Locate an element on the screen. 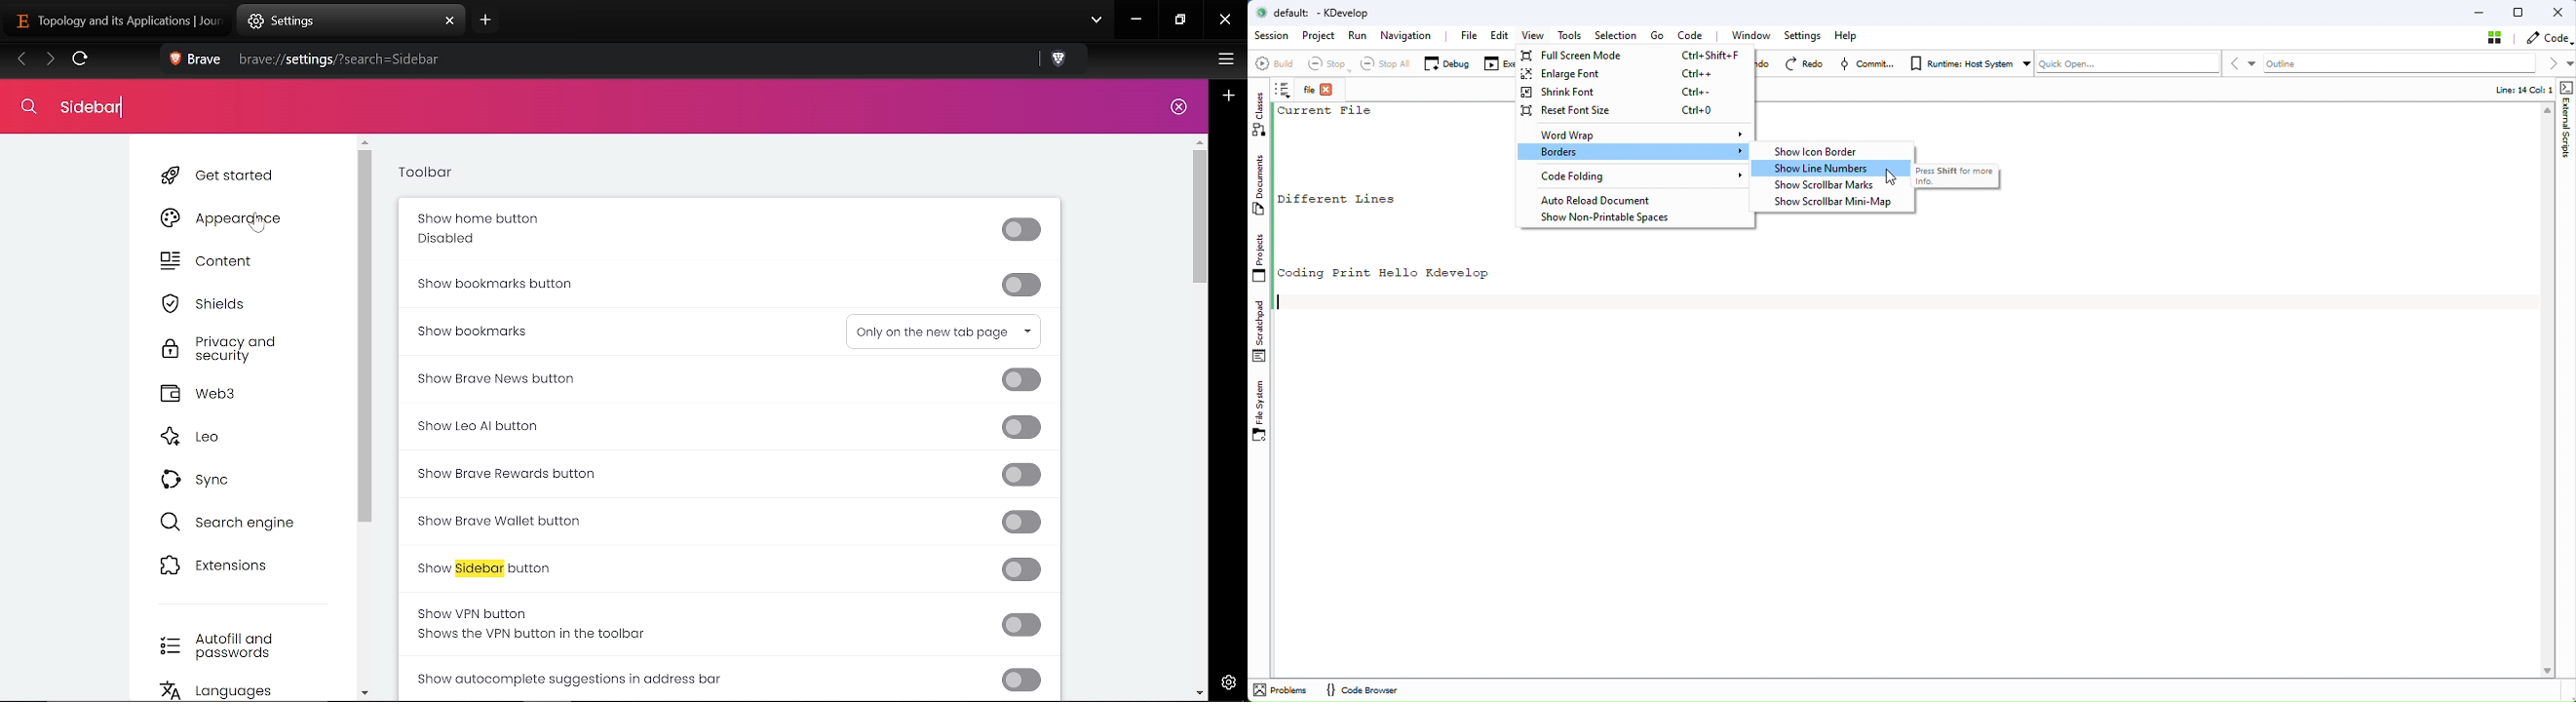 Image resolution: width=2576 pixels, height=728 pixels. OPtions for show bookmark is located at coordinates (943, 331).